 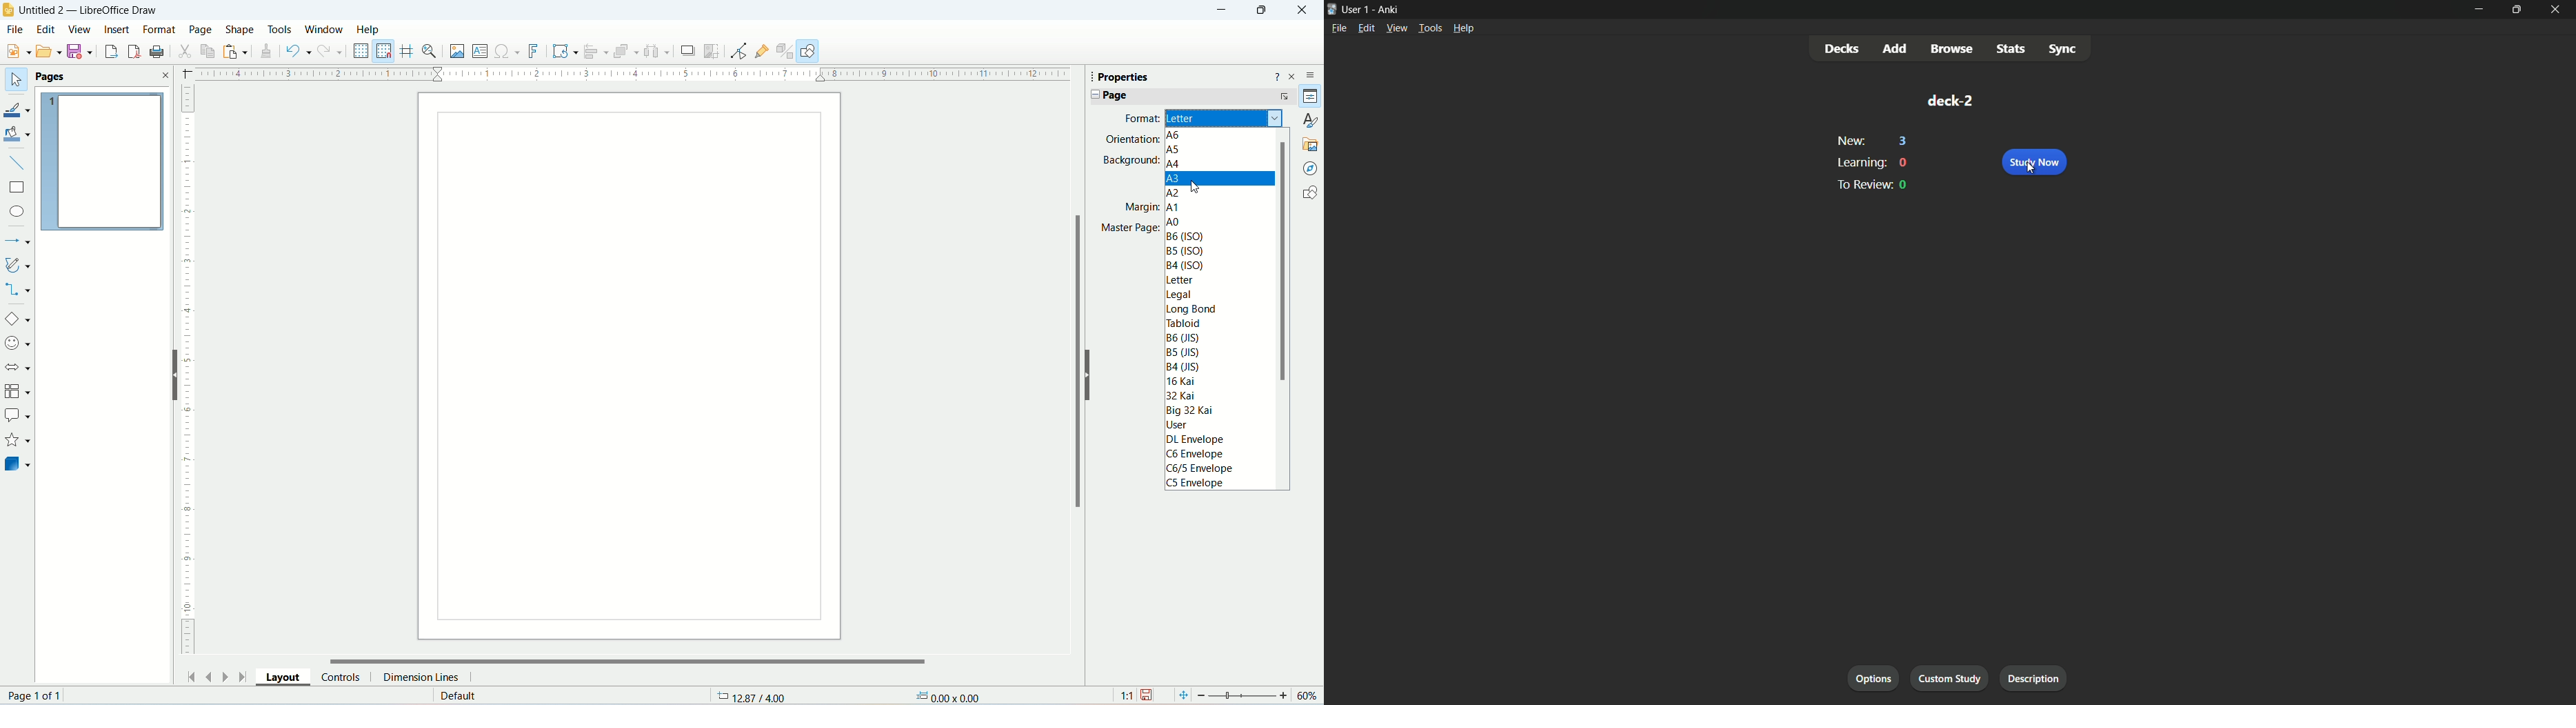 I want to click on export directly as PDF, so click(x=137, y=51).